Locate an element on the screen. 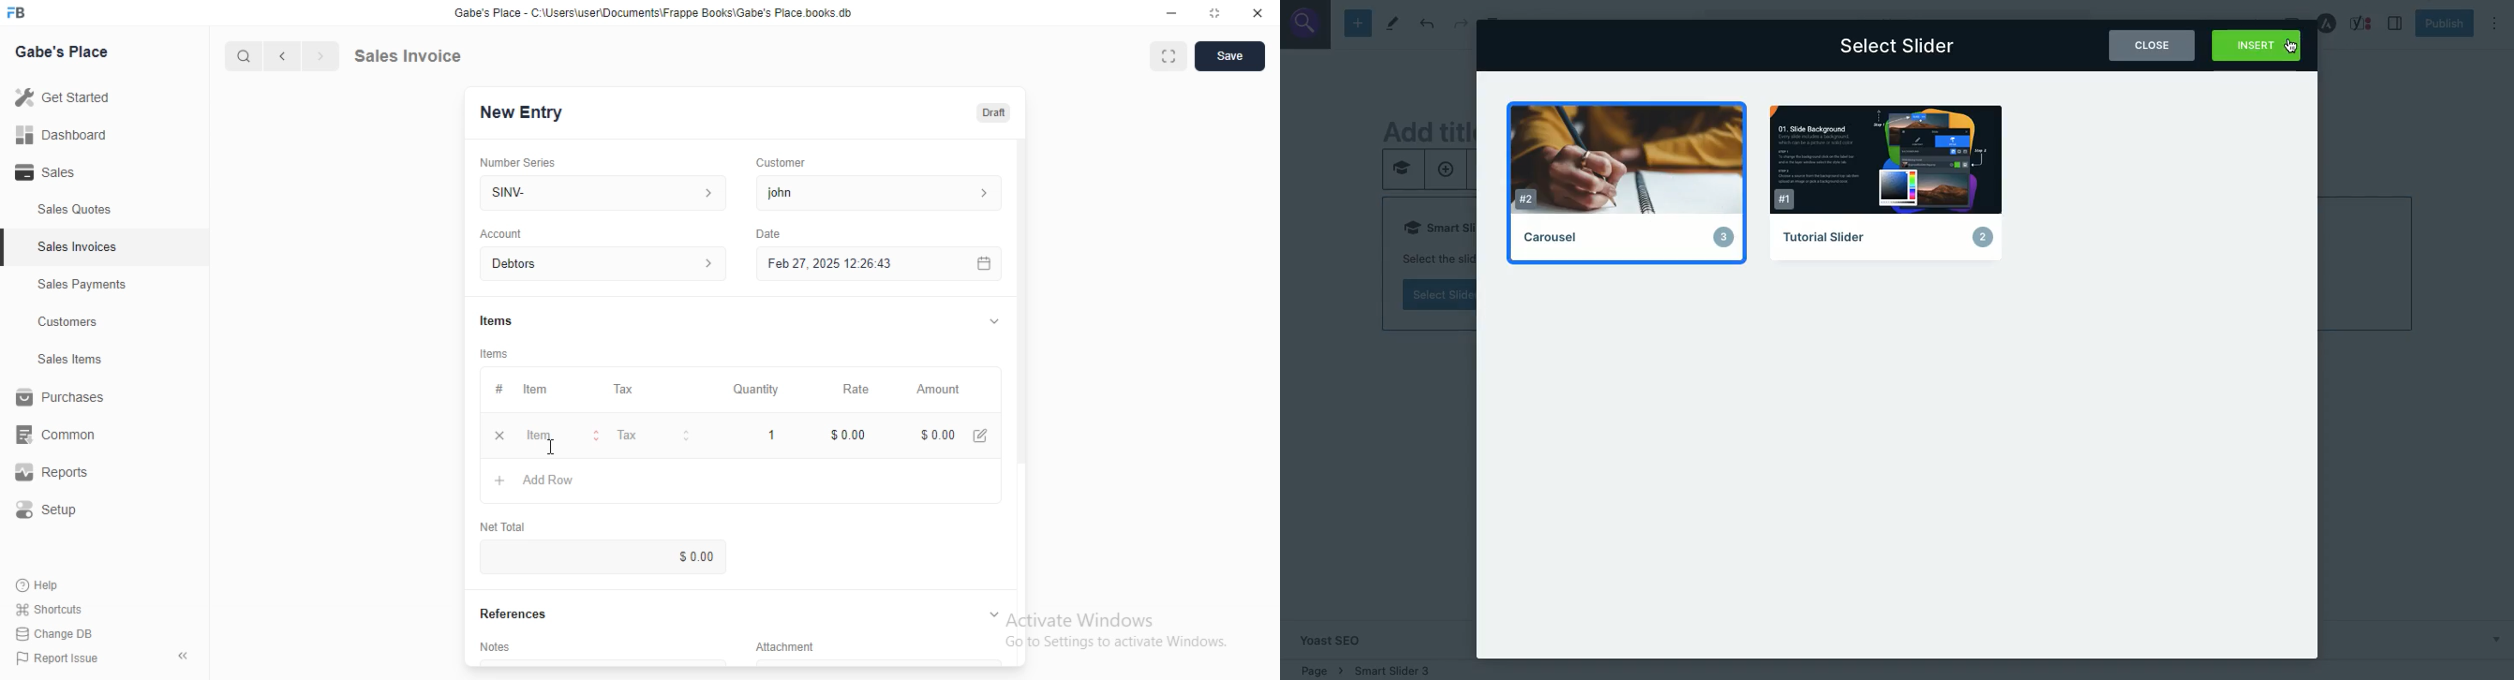 The image size is (2520, 700). Purchases is located at coordinates (59, 397).